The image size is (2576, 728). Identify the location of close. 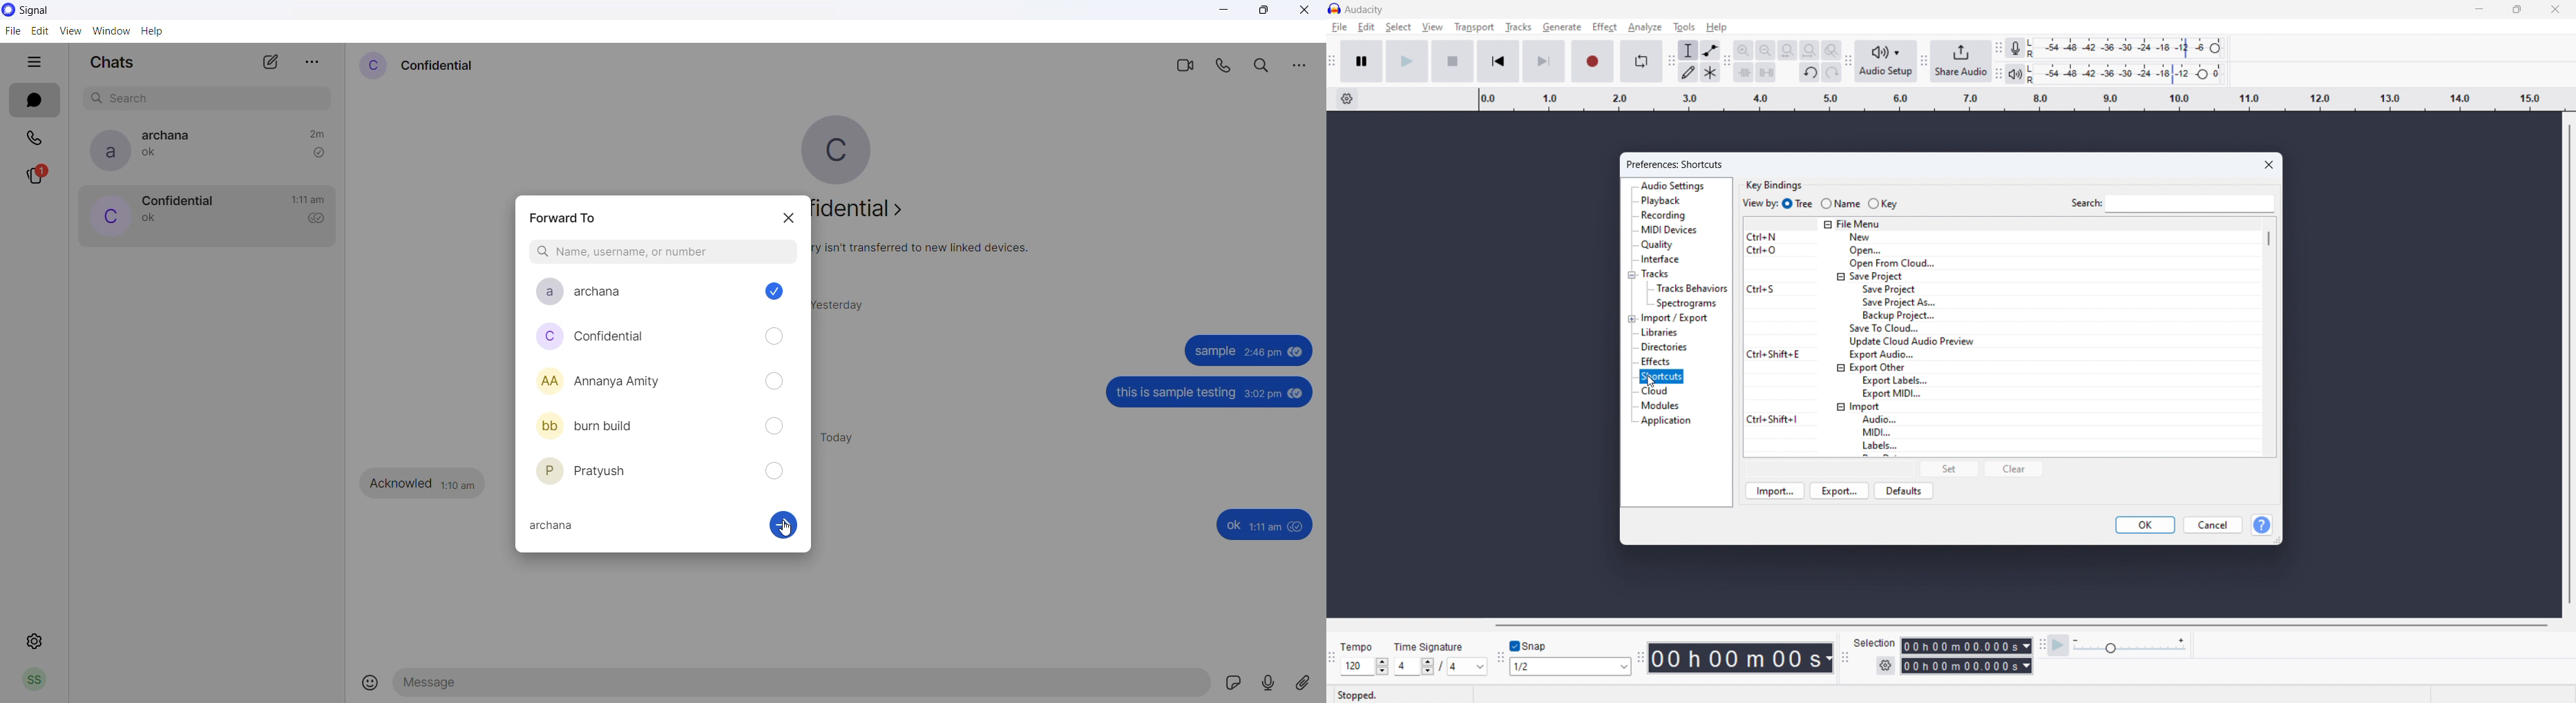
(790, 219).